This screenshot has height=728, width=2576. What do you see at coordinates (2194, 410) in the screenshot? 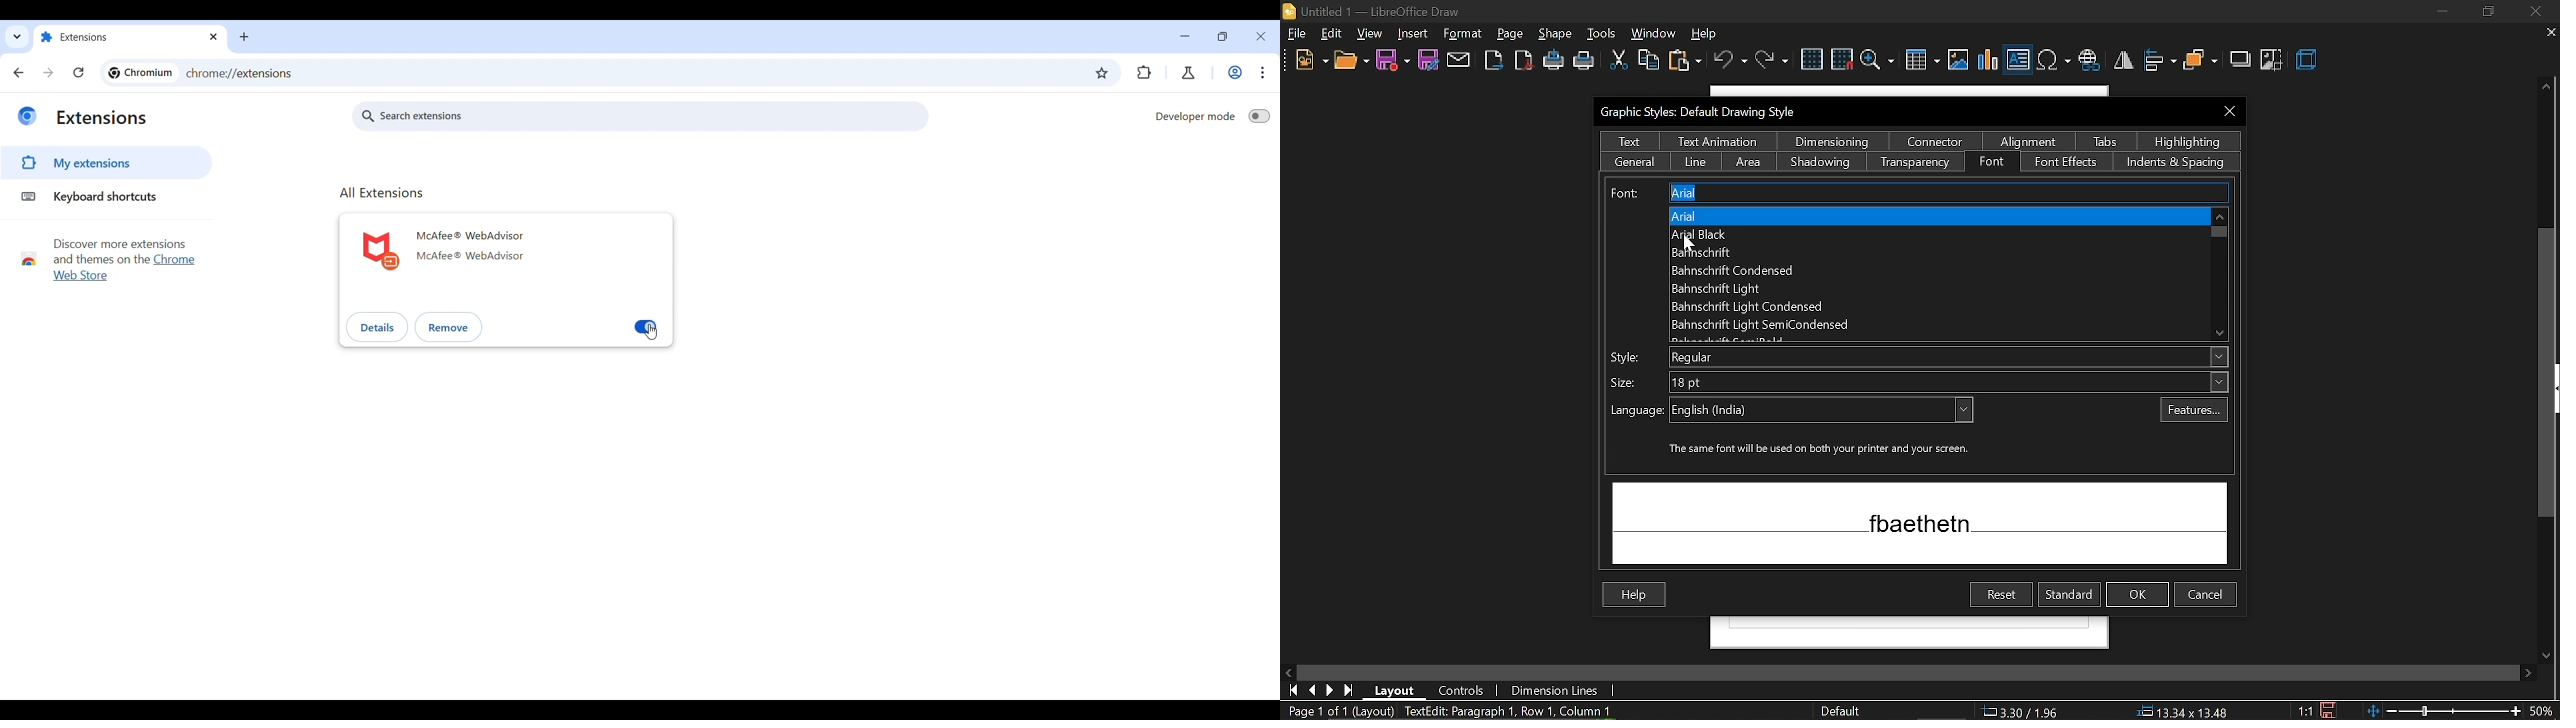
I see `features` at bounding box center [2194, 410].